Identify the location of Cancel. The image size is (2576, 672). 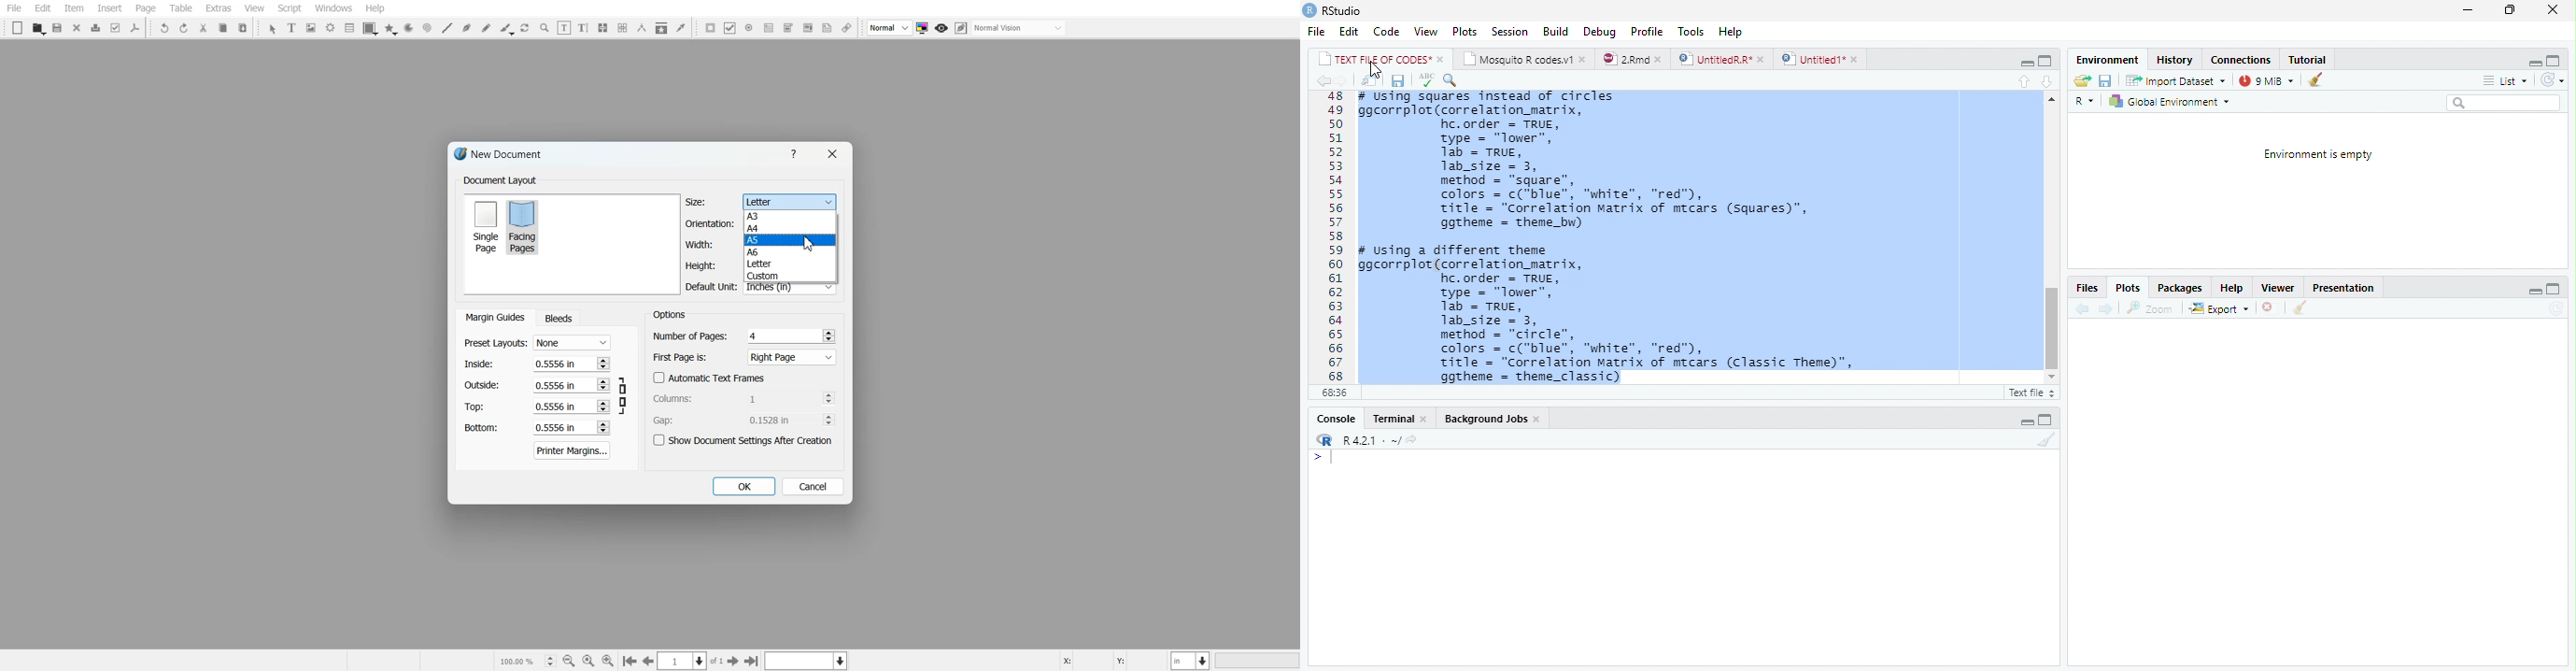
(814, 486).